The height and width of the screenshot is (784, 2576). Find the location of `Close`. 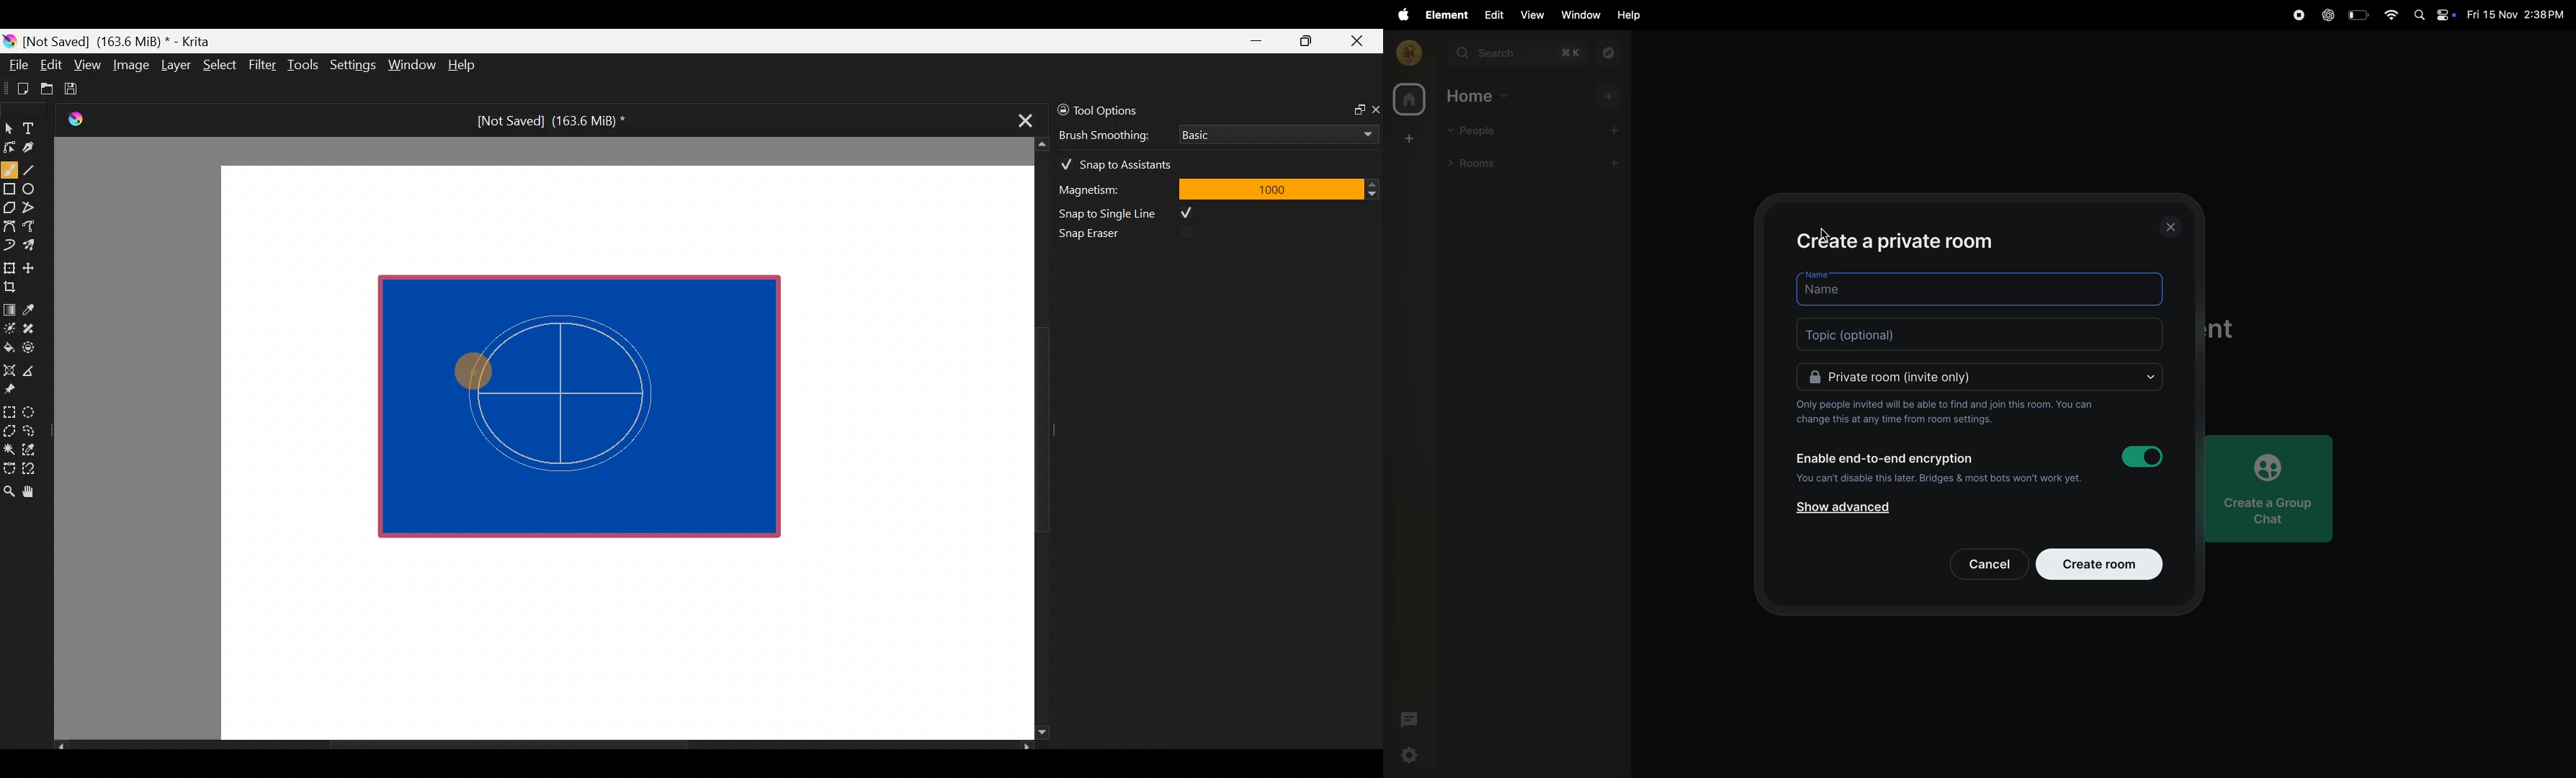

Close is located at coordinates (1358, 44).